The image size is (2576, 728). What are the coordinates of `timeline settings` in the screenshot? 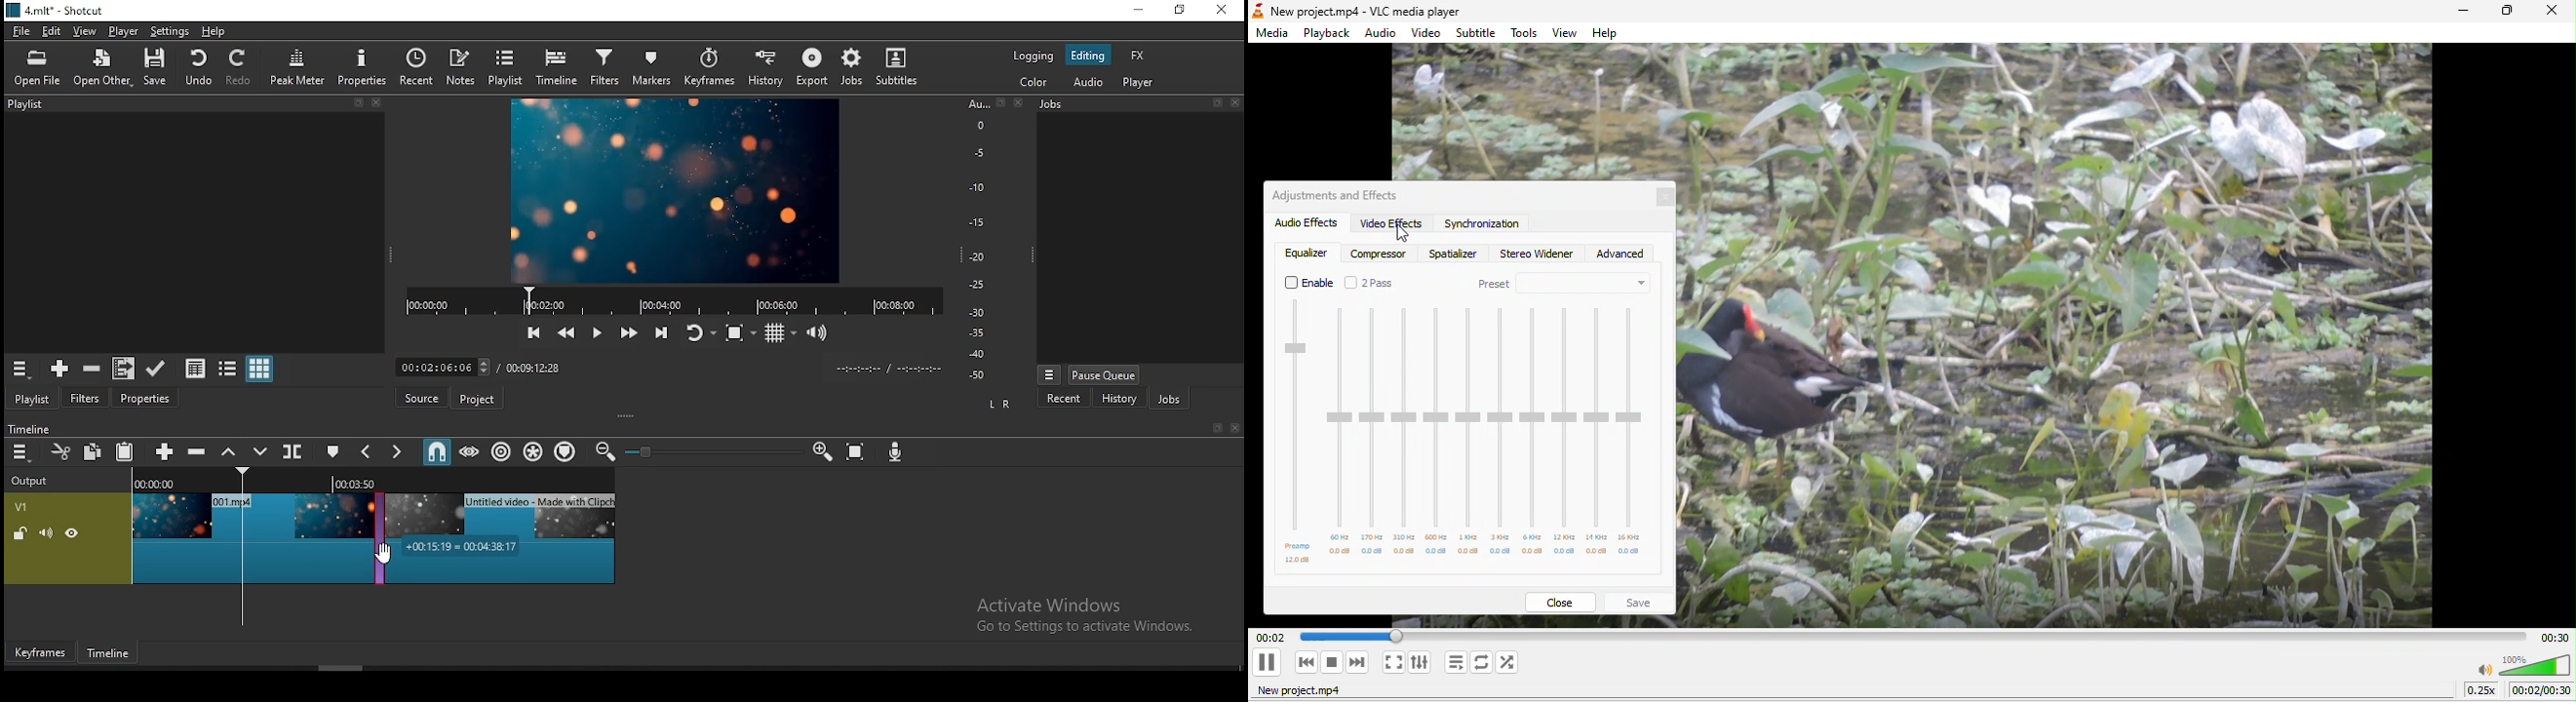 It's located at (20, 453).